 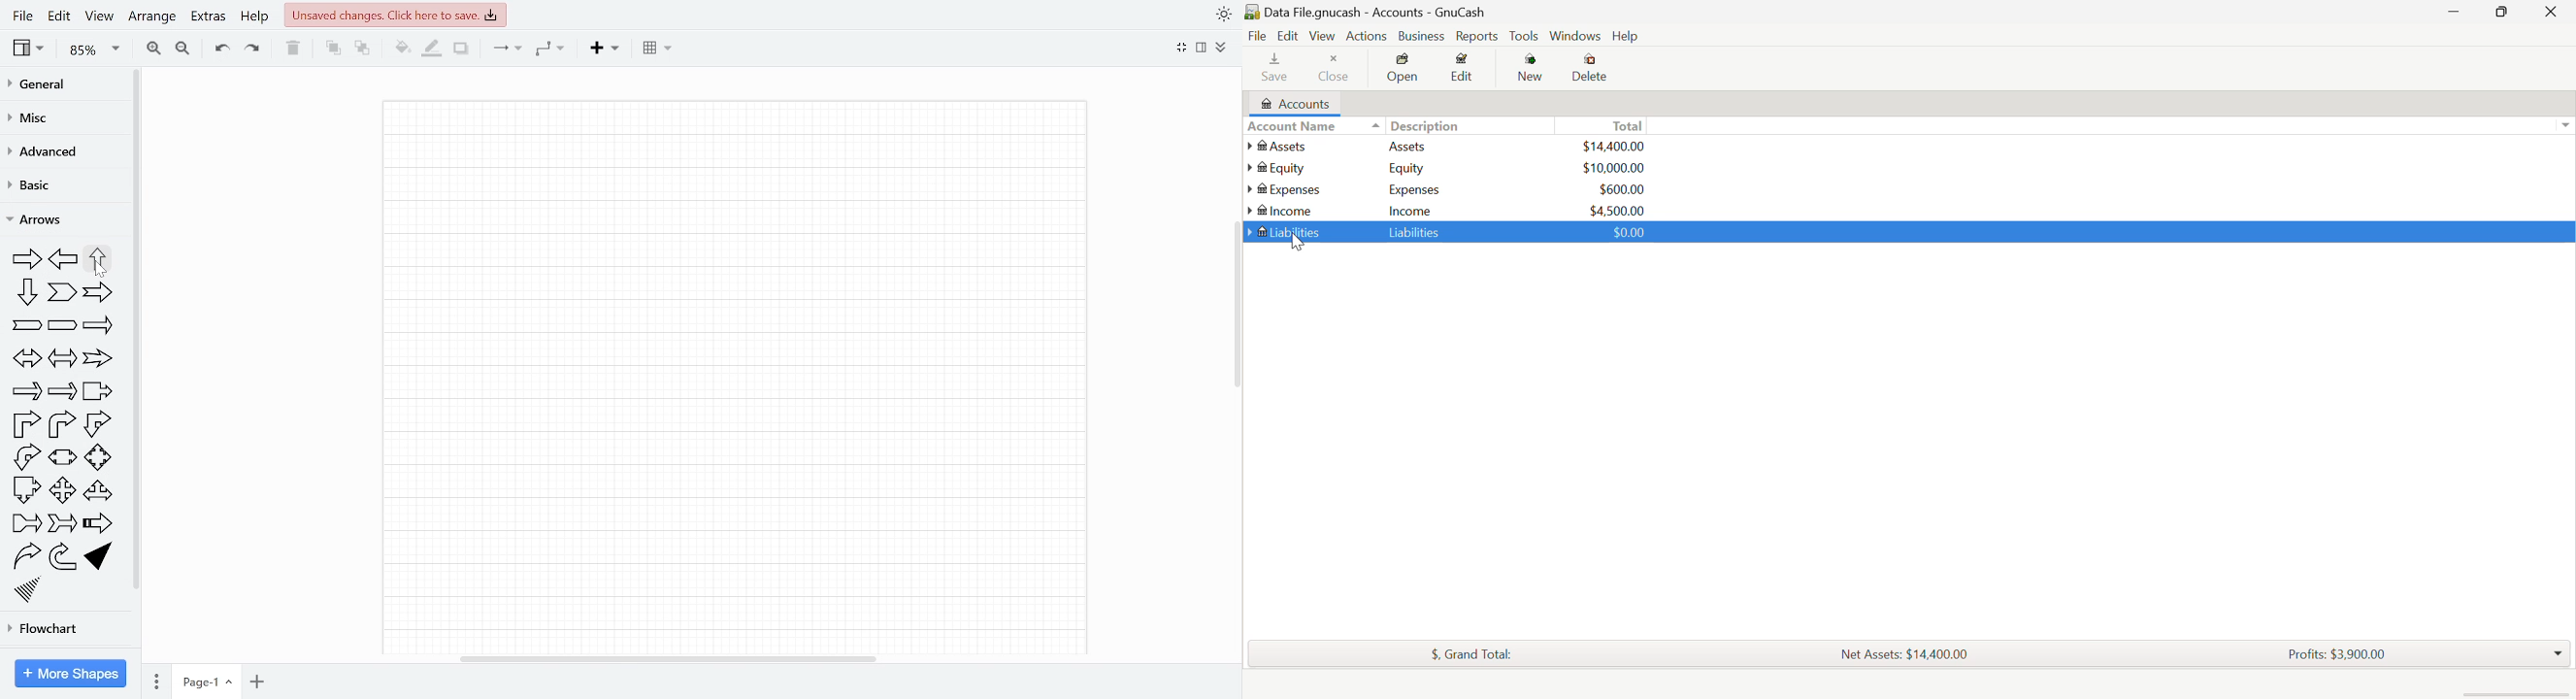 What do you see at coordinates (219, 50) in the screenshot?
I see `Undo` at bounding box center [219, 50].